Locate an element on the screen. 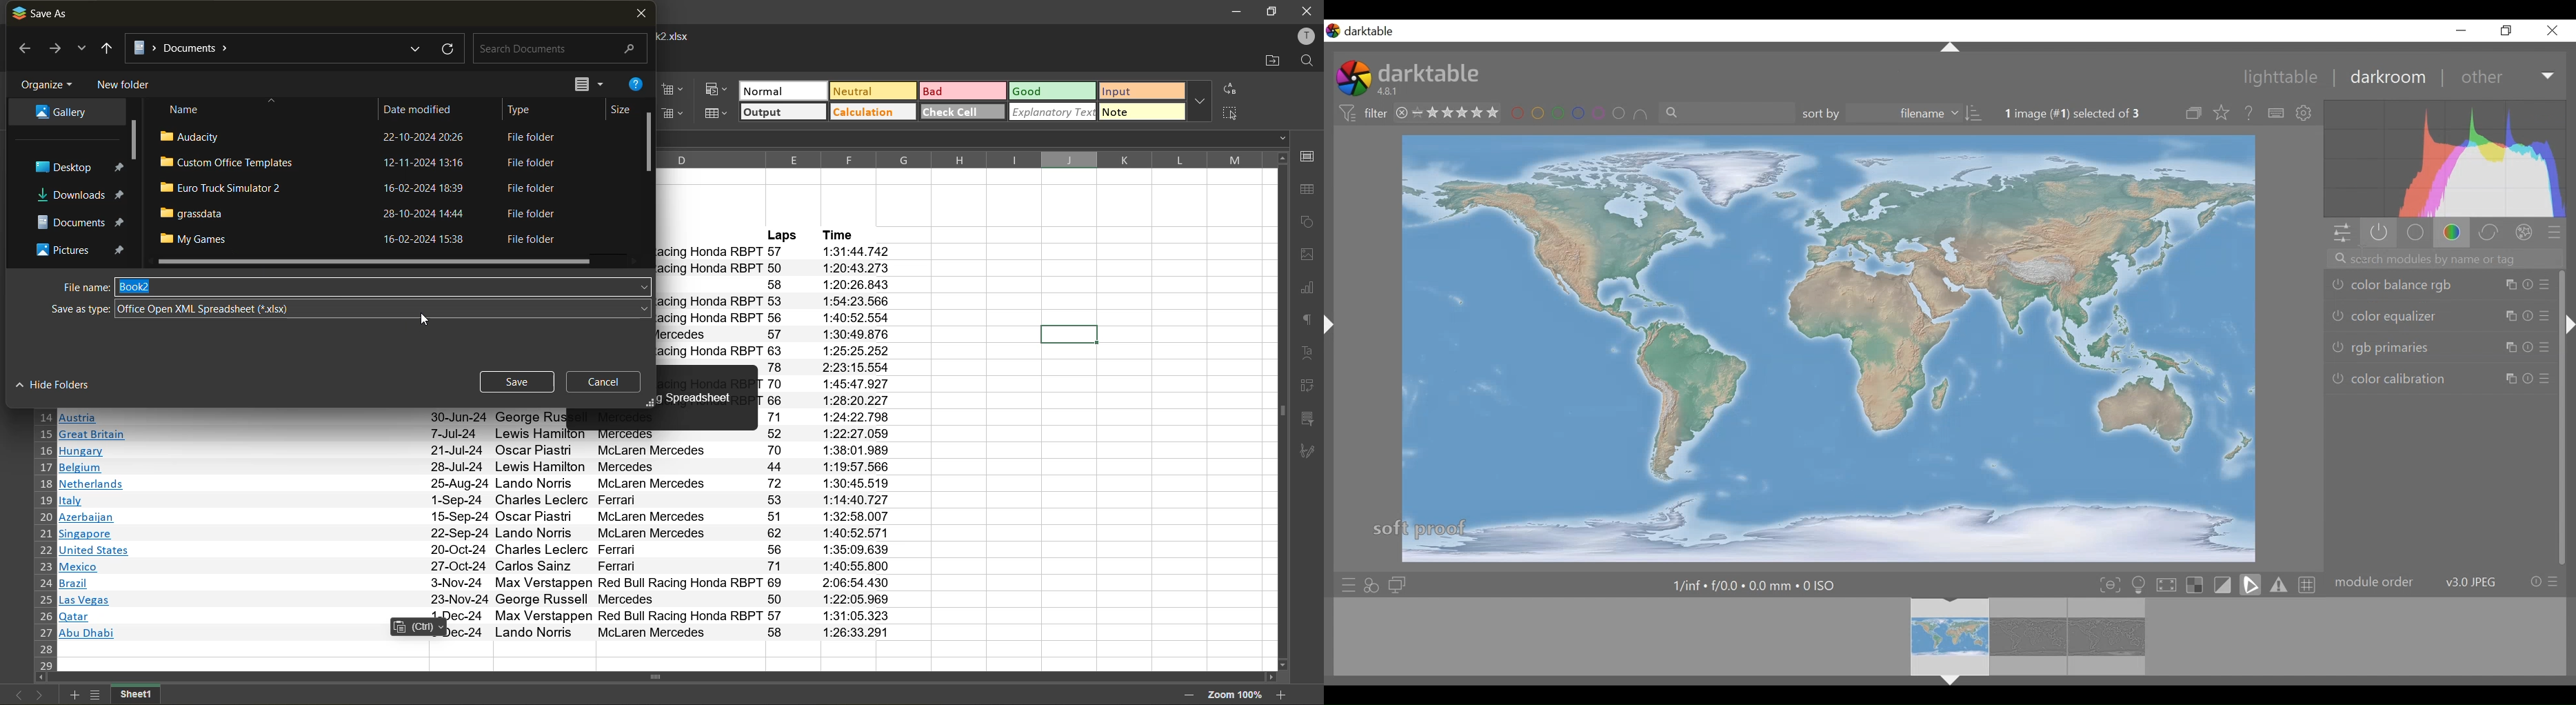 This screenshot has width=2576, height=728. toggle IS 12646 color assessments conditions is located at coordinates (2139, 586).